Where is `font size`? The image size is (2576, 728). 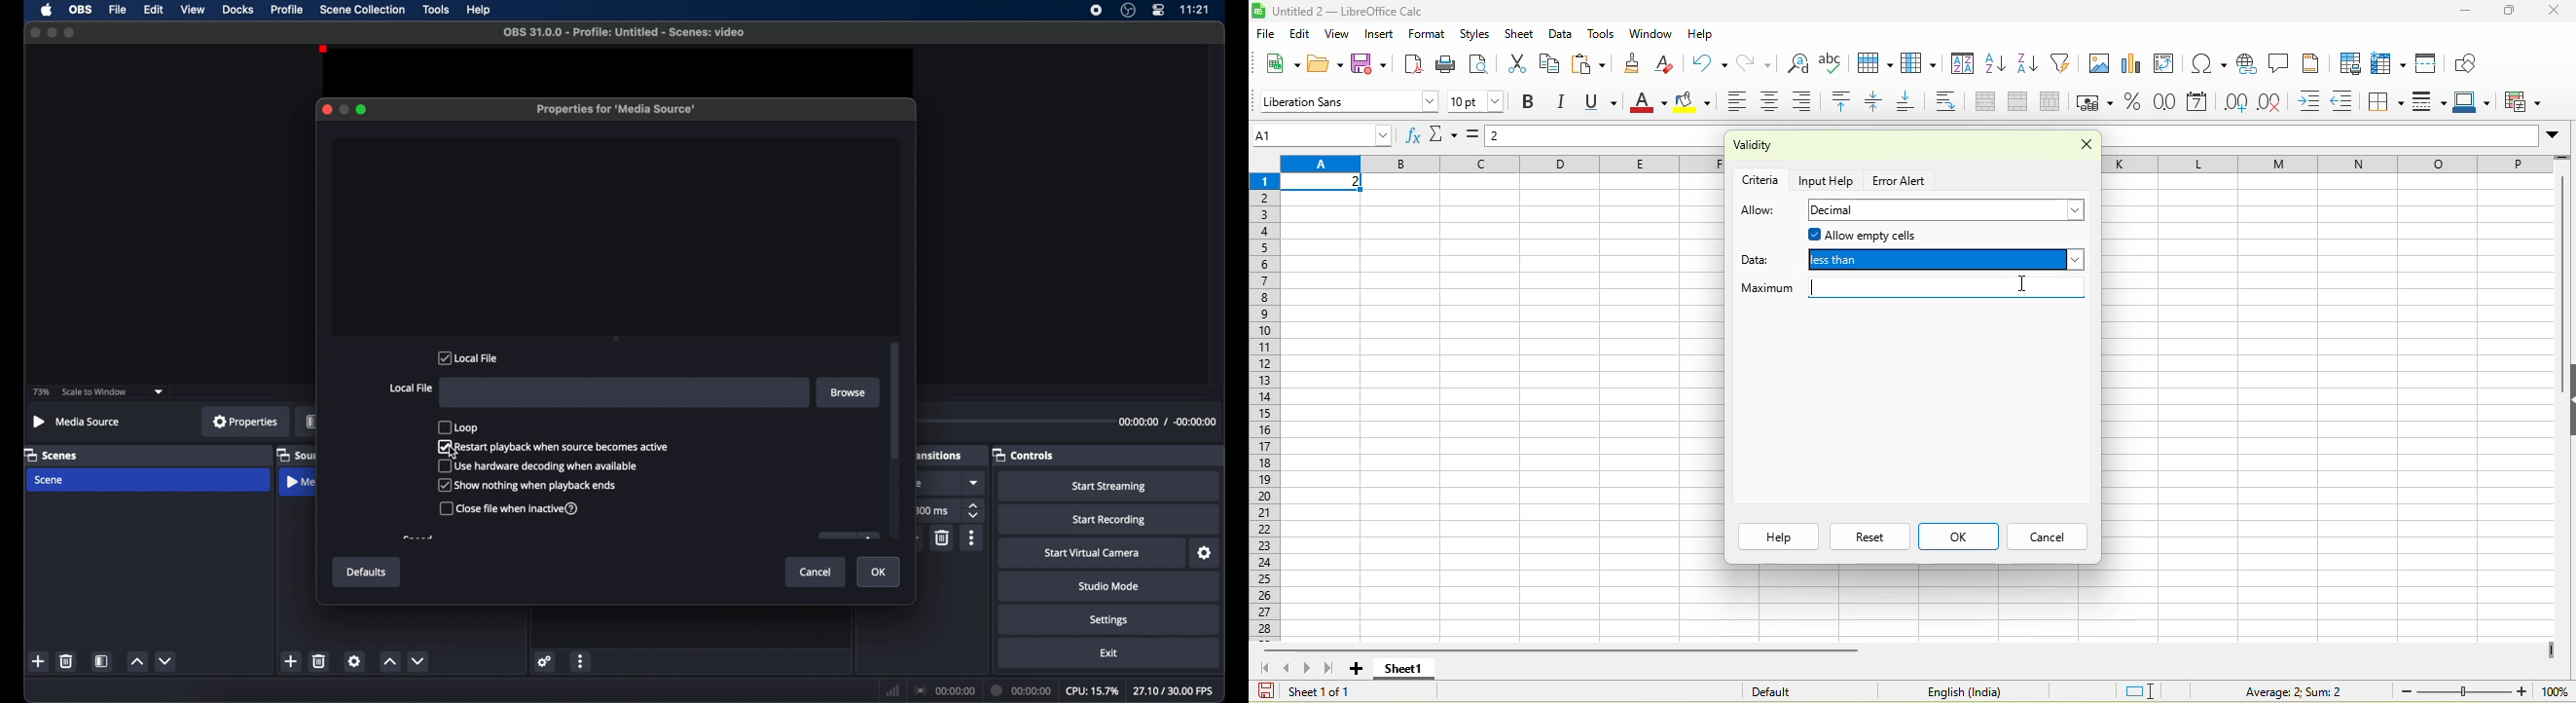 font size is located at coordinates (1477, 101).